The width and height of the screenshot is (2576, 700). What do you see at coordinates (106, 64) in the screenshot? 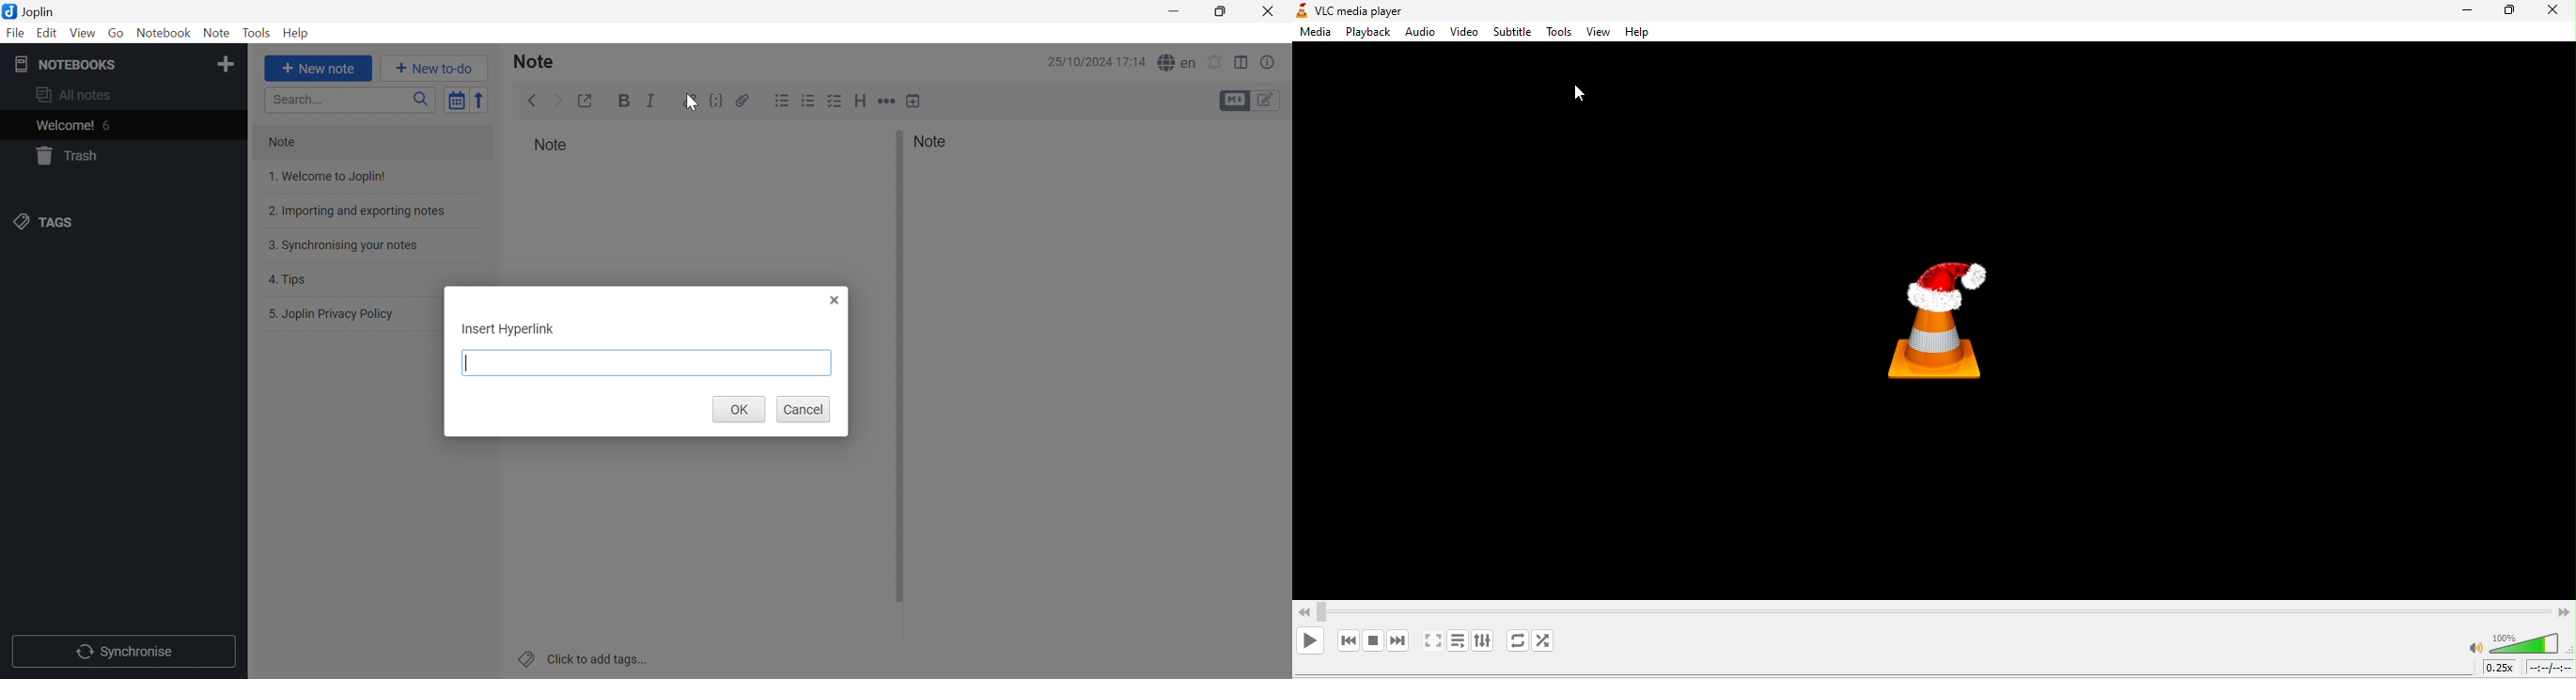
I see `Notebooks` at bounding box center [106, 64].